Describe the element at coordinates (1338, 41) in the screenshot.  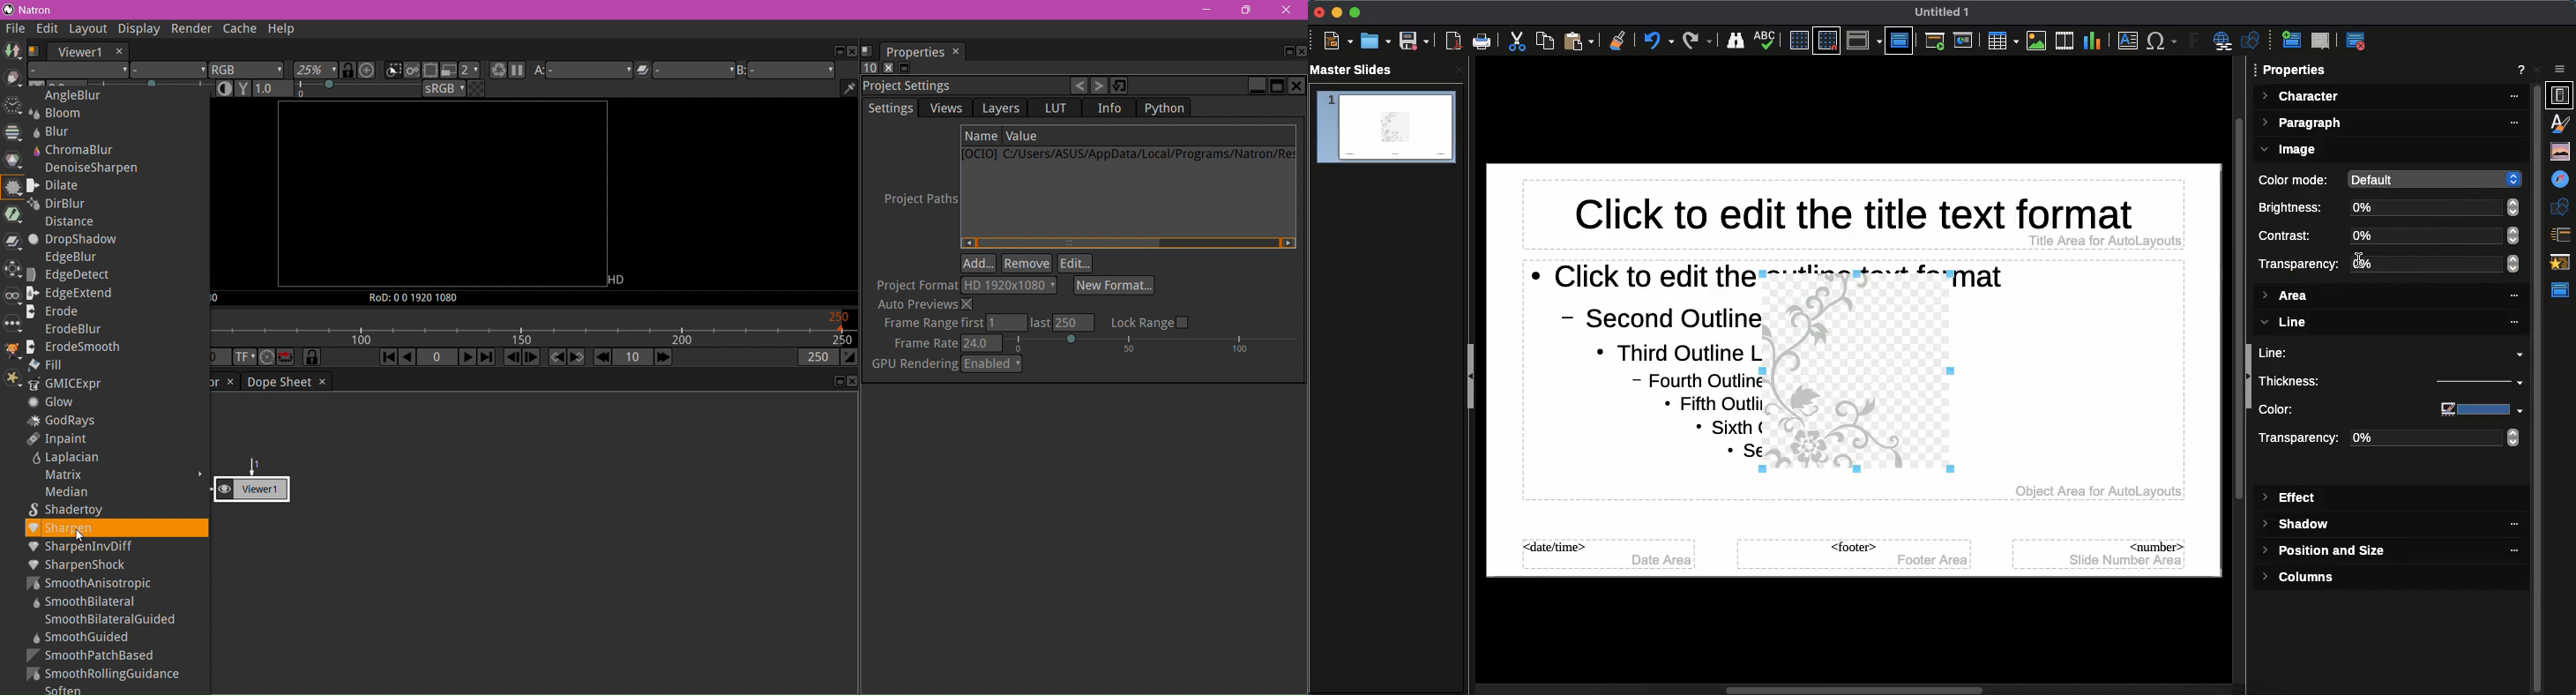
I see `New` at that location.